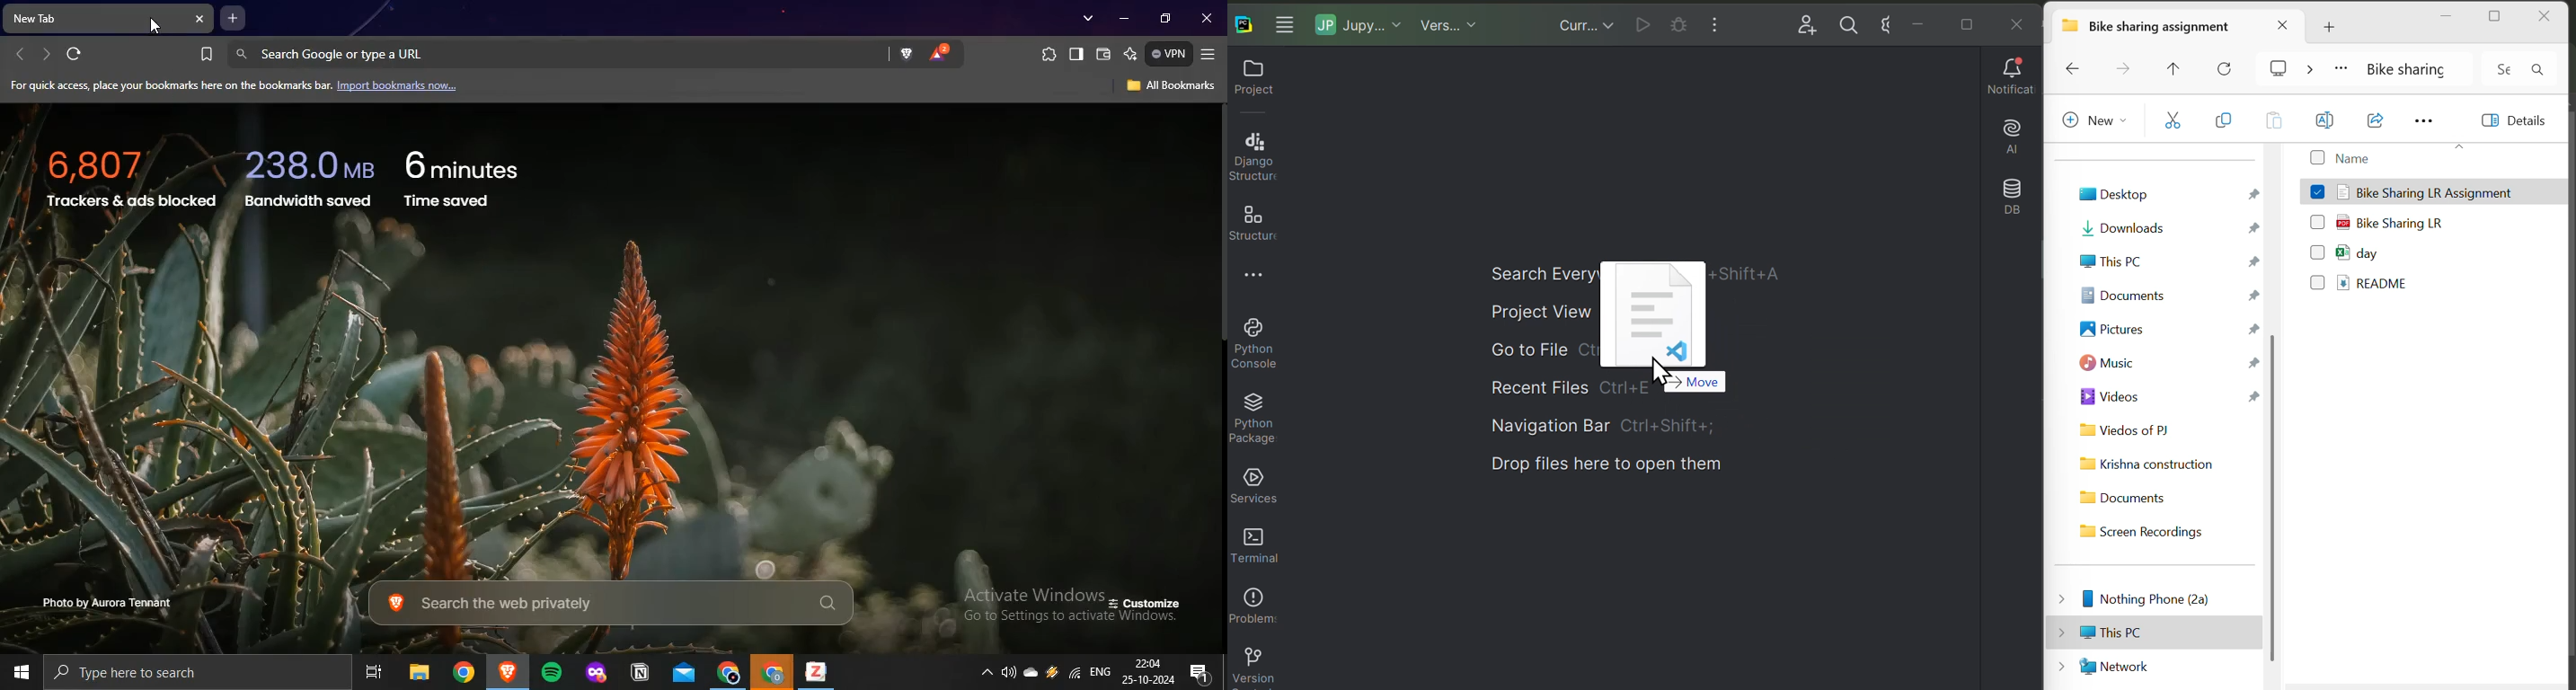 The height and width of the screenshot is (700, 2576). I want to click on mozilla firefox, so click(598, 675).